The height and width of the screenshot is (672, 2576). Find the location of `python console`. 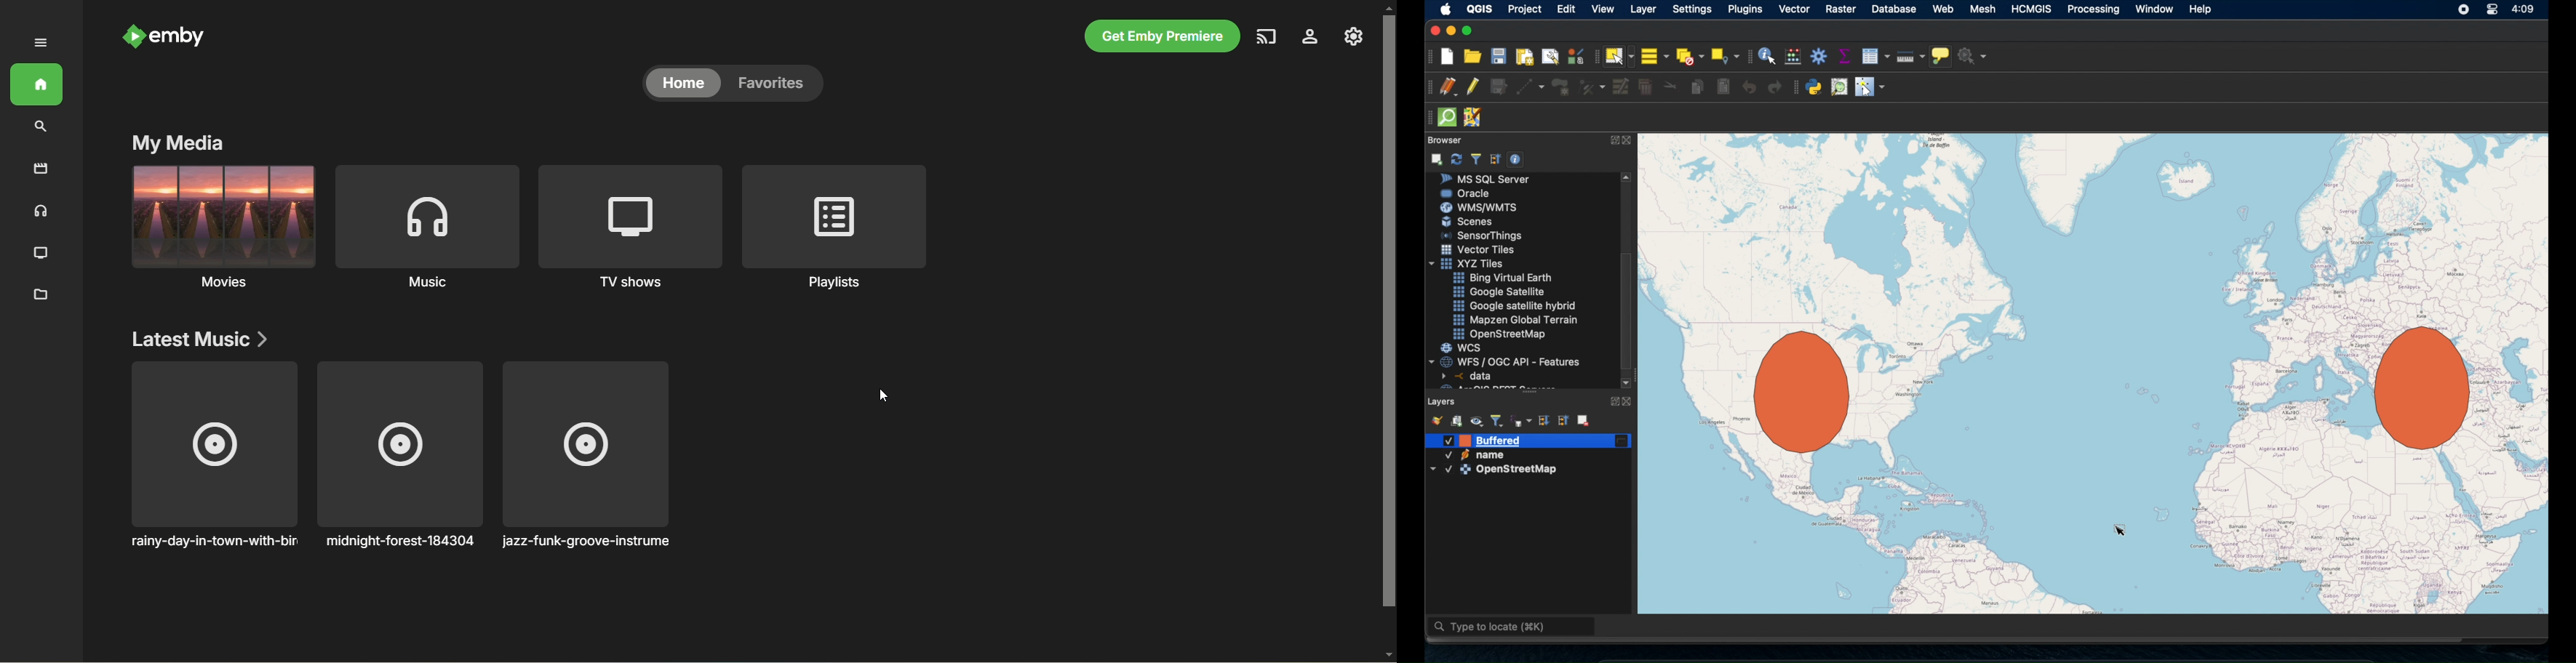

python console is located at coordinates (1814, 87).